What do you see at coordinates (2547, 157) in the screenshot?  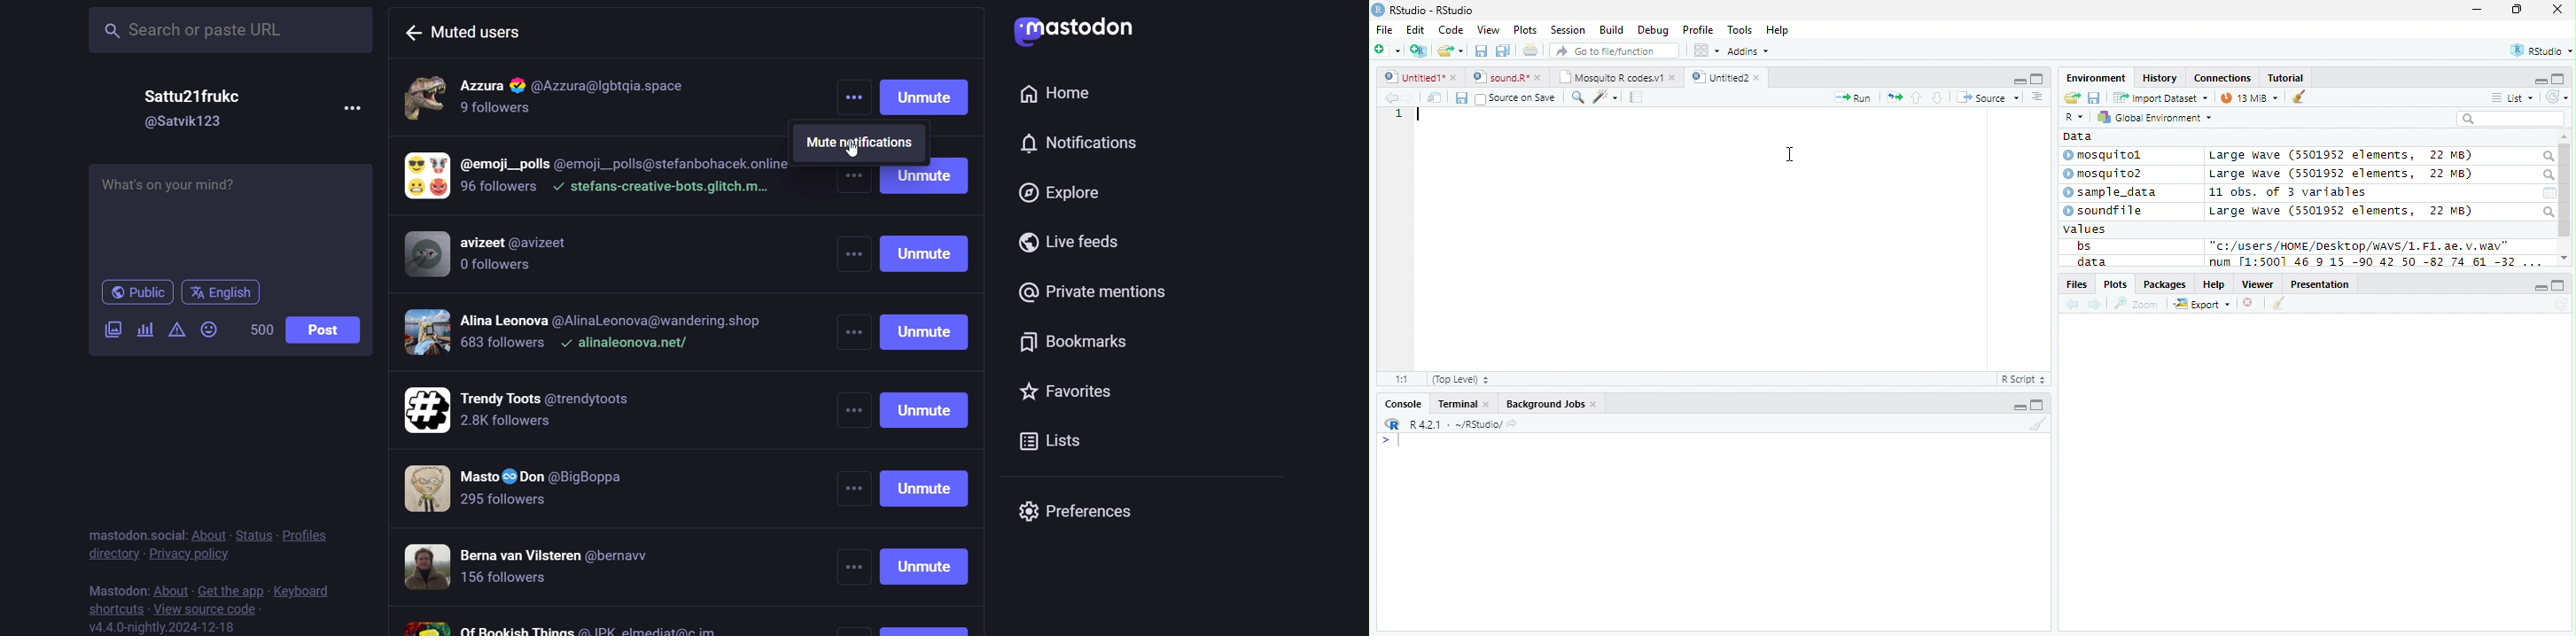 I see `search` at bounding box center [2547, 157].